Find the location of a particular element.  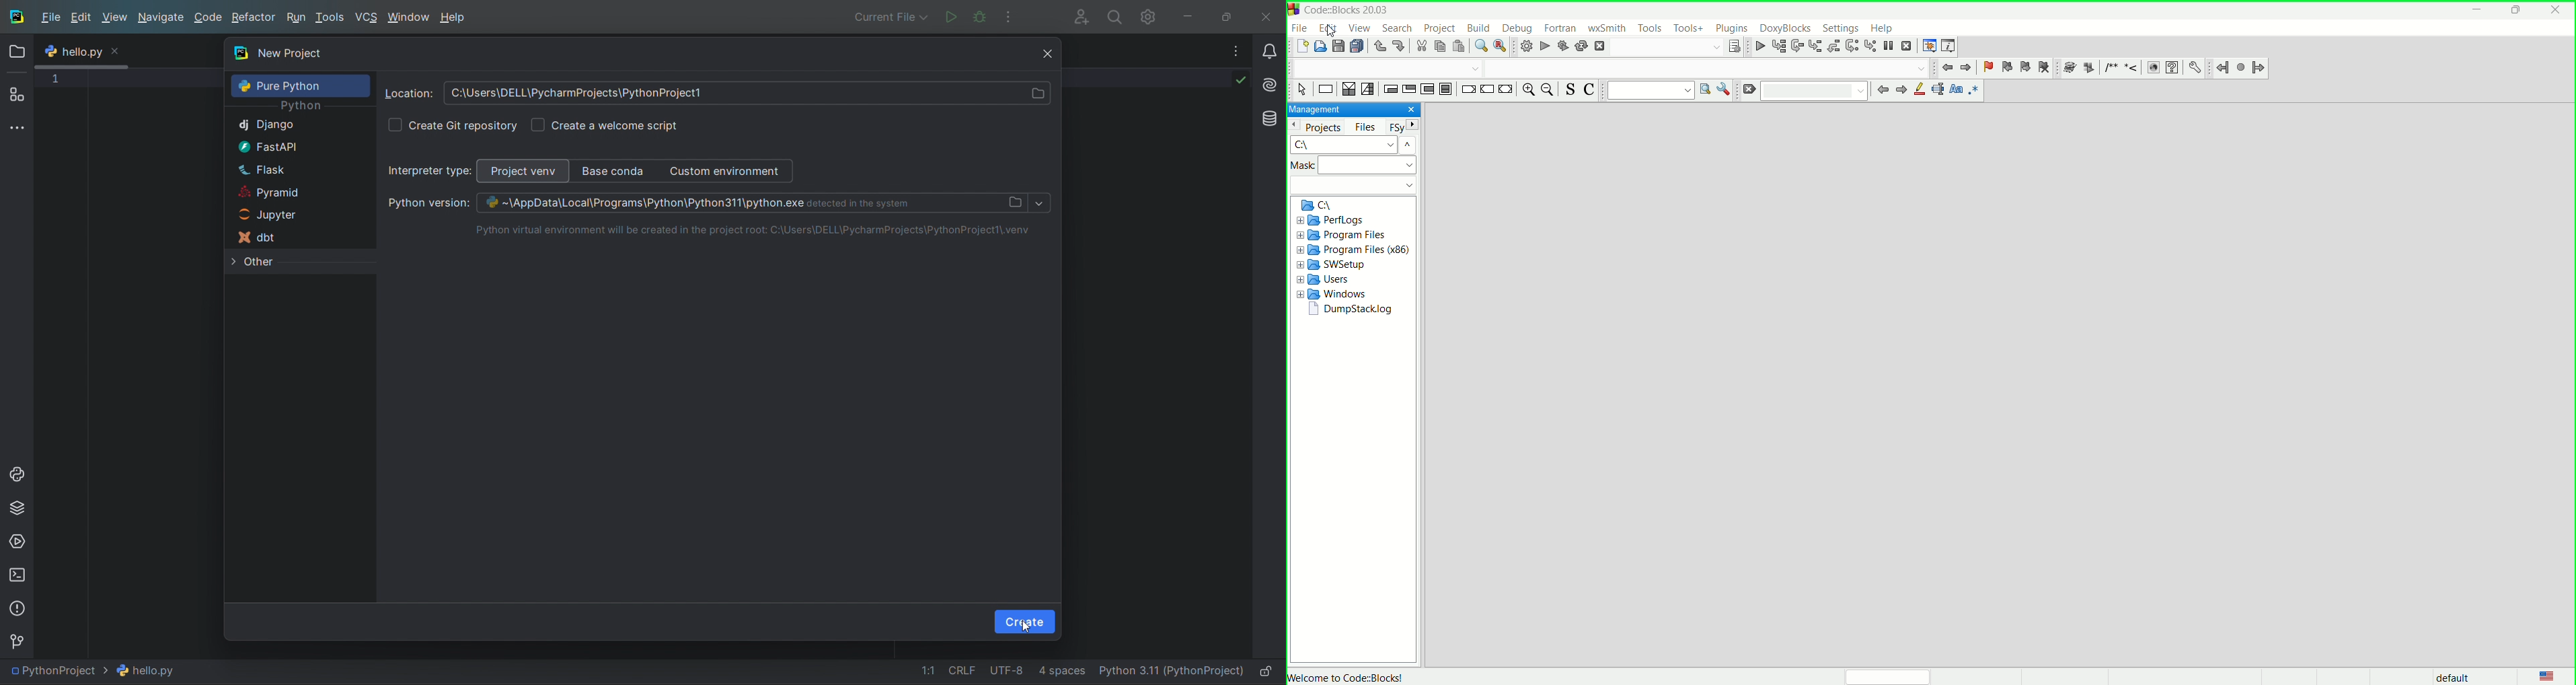

flask is located at coordinates (295, 168).